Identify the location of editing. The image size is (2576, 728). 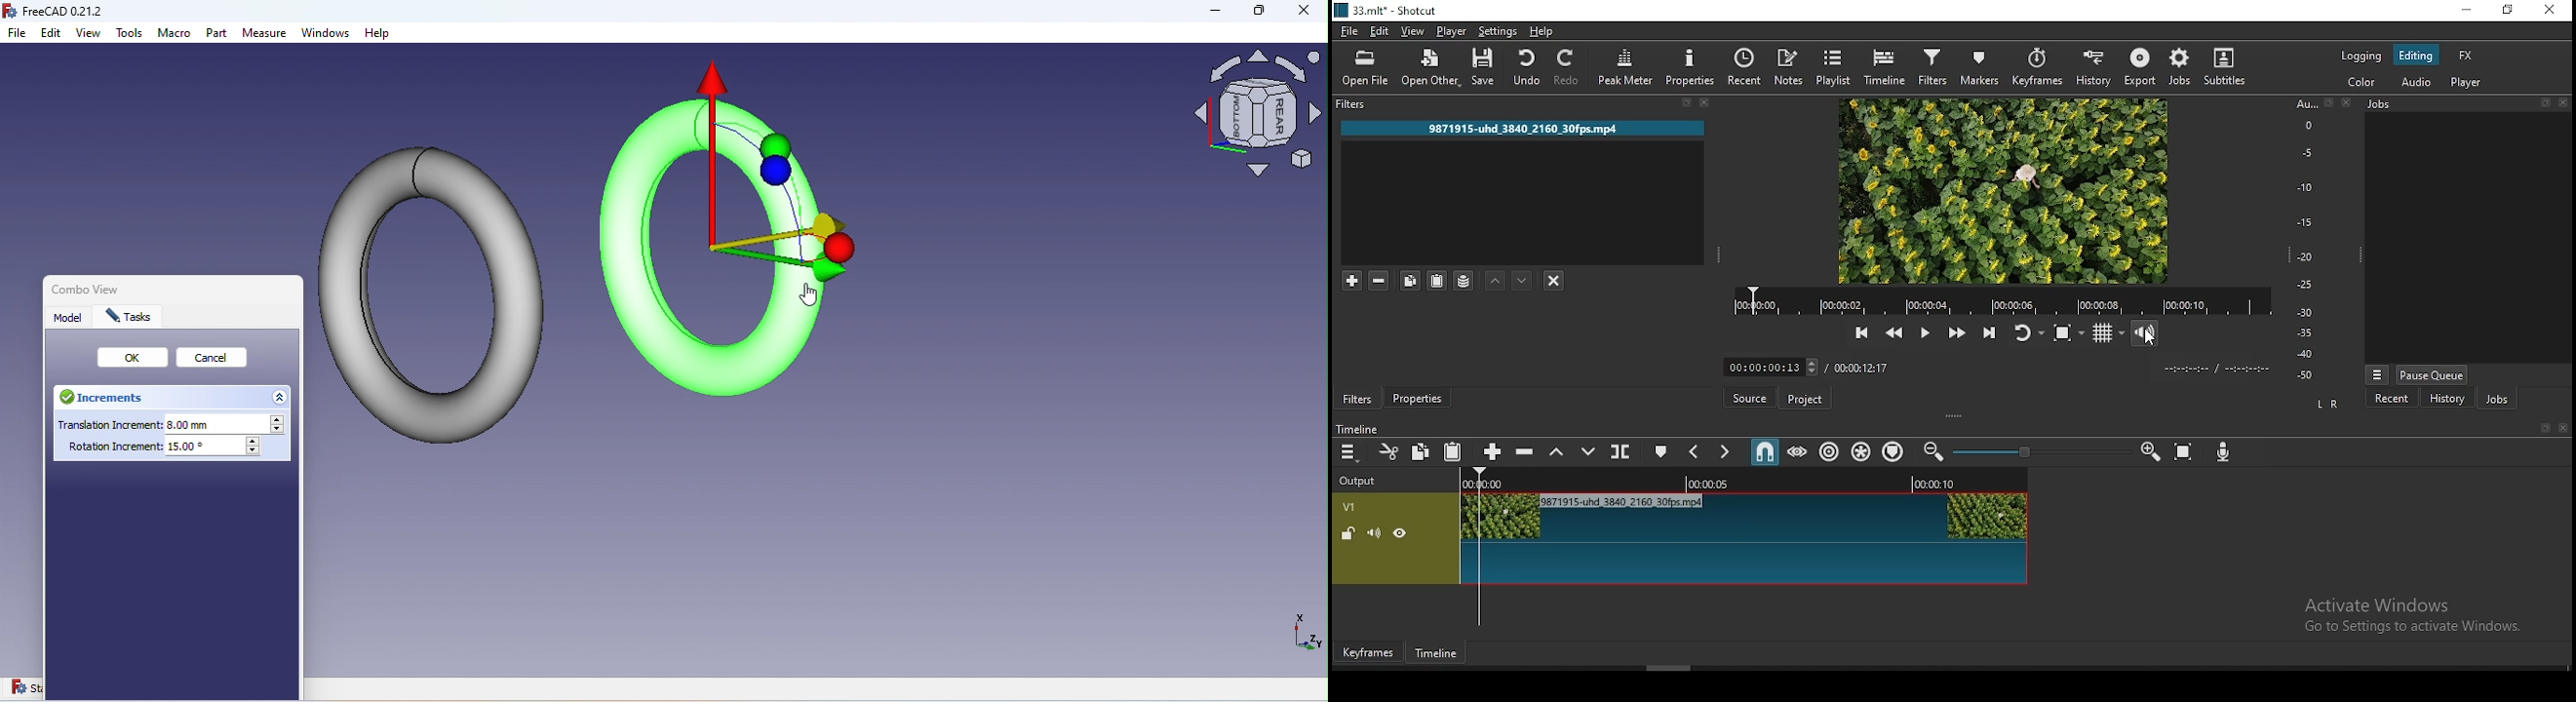
(2417, 56).